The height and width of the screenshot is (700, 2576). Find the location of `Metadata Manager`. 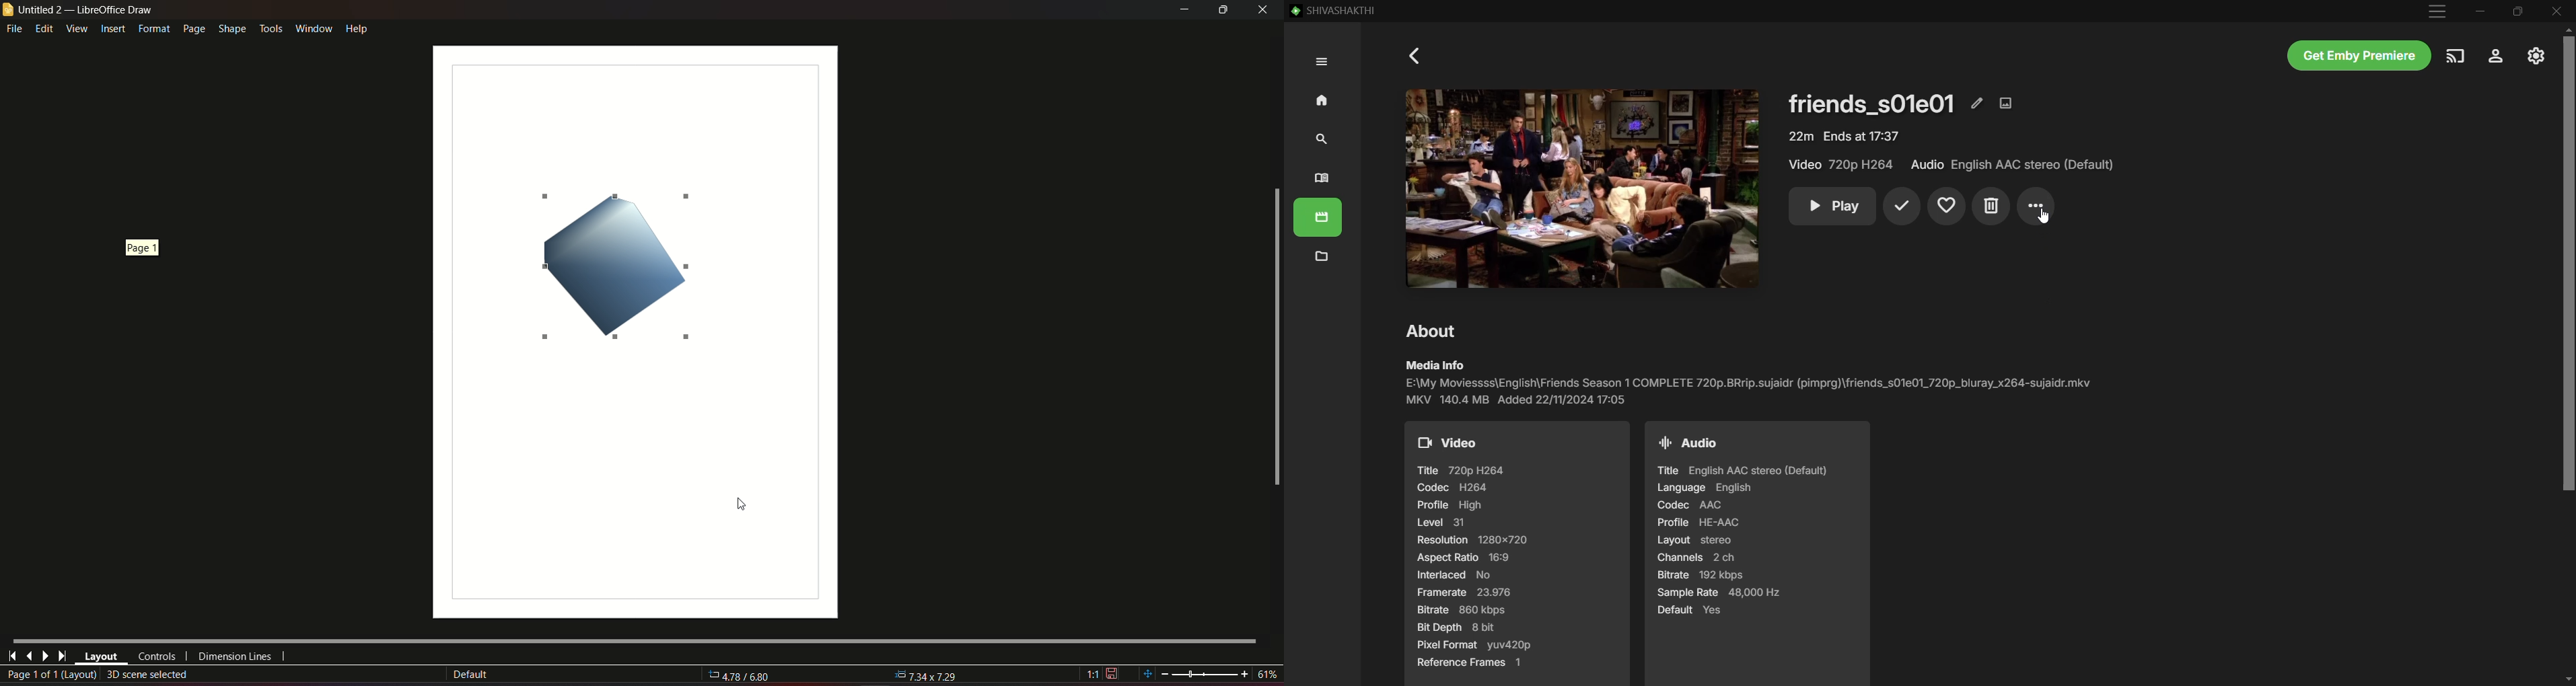

Metadata Manager is located at coordinates (1321, 258).